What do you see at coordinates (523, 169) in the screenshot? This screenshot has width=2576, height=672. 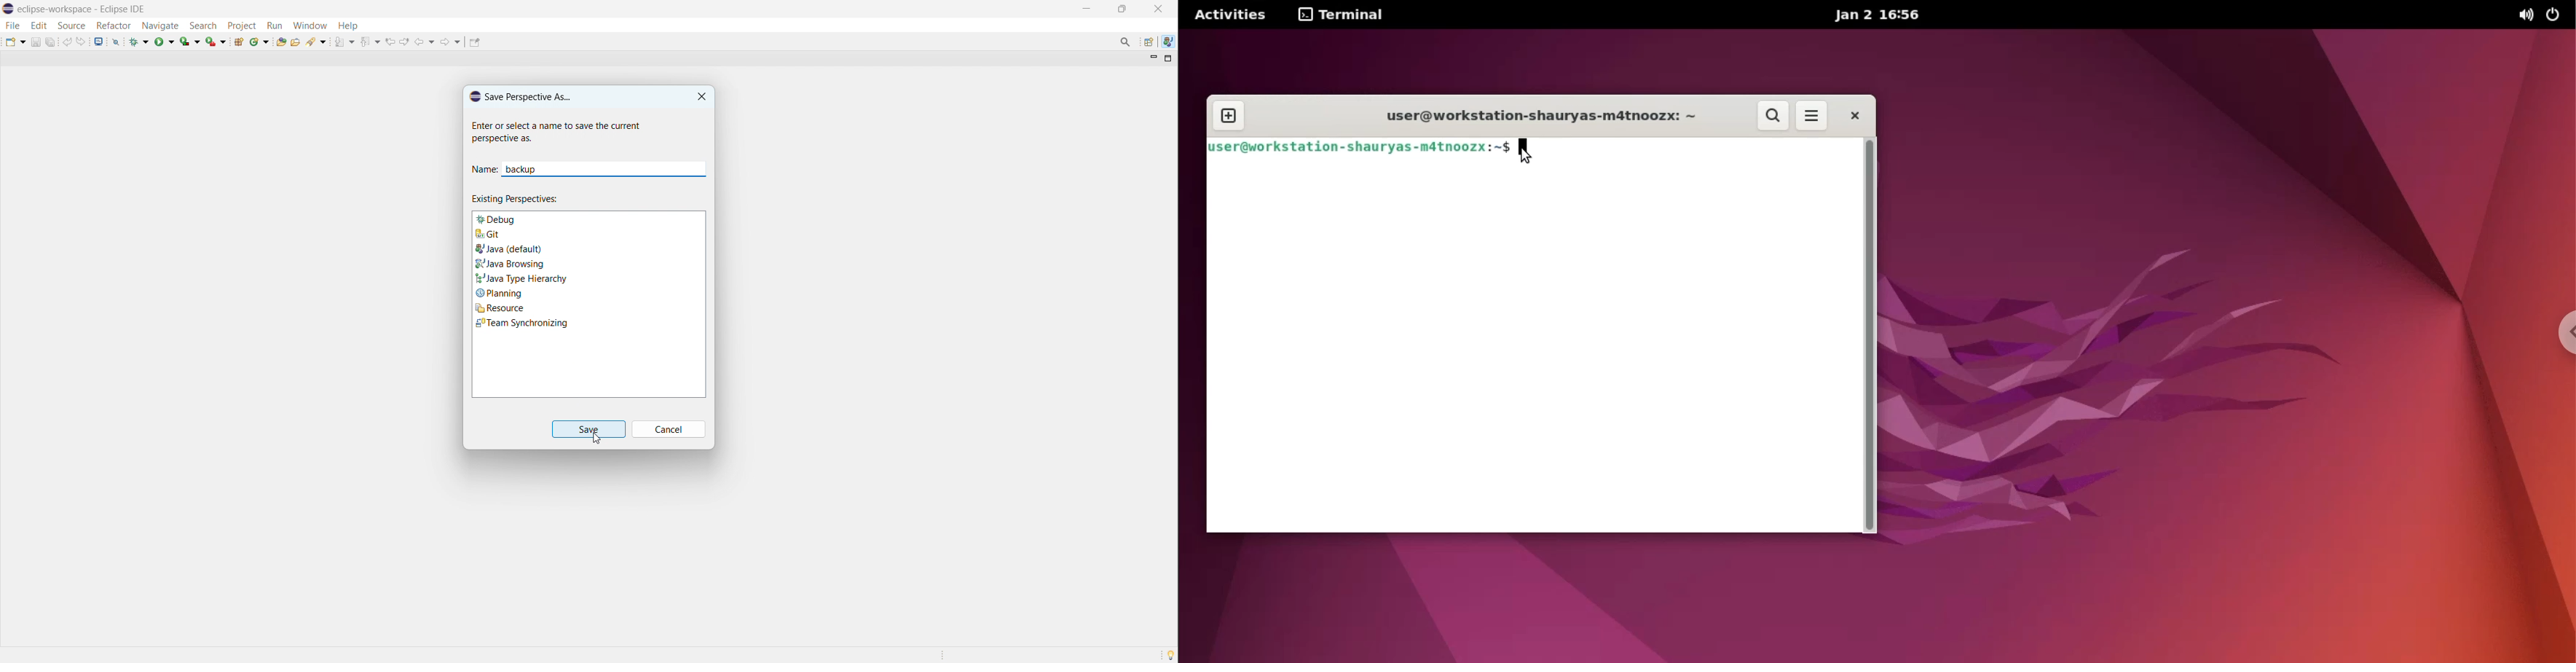 I see `name typed in` at bounding box center [523, 169].